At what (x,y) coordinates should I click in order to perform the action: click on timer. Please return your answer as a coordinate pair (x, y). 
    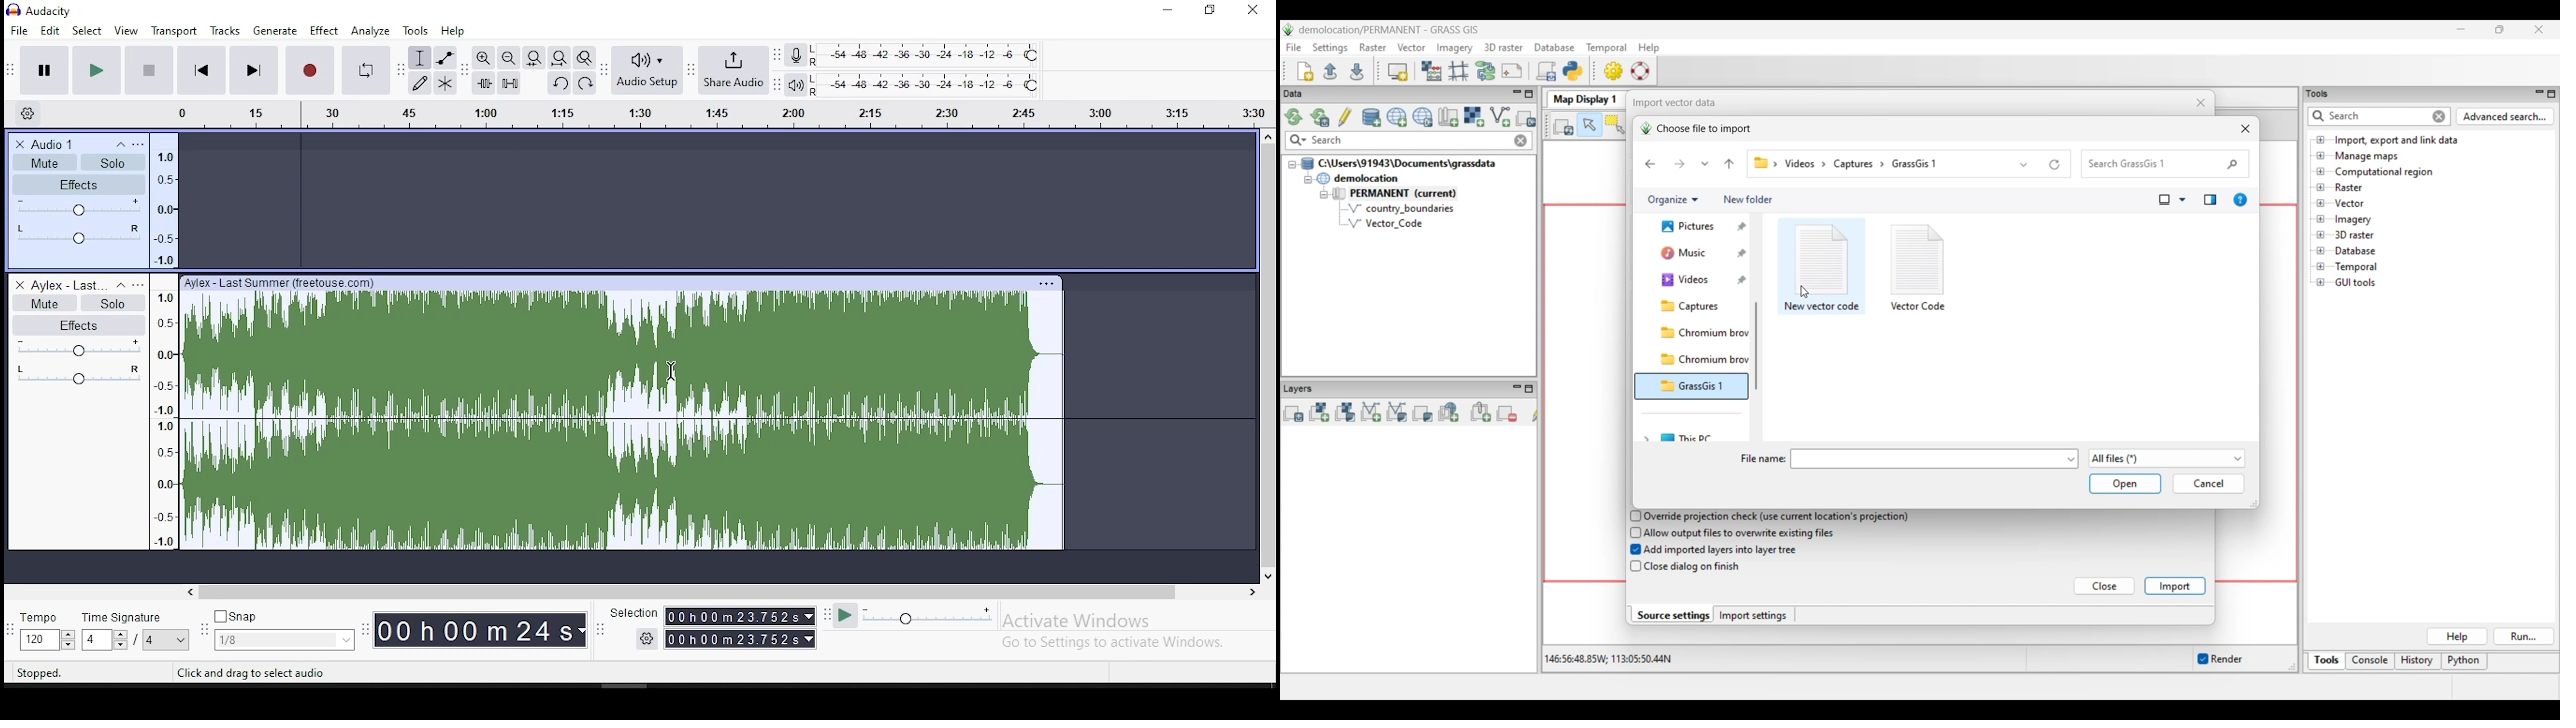
    Looking at the image, I should click on (480, 627).